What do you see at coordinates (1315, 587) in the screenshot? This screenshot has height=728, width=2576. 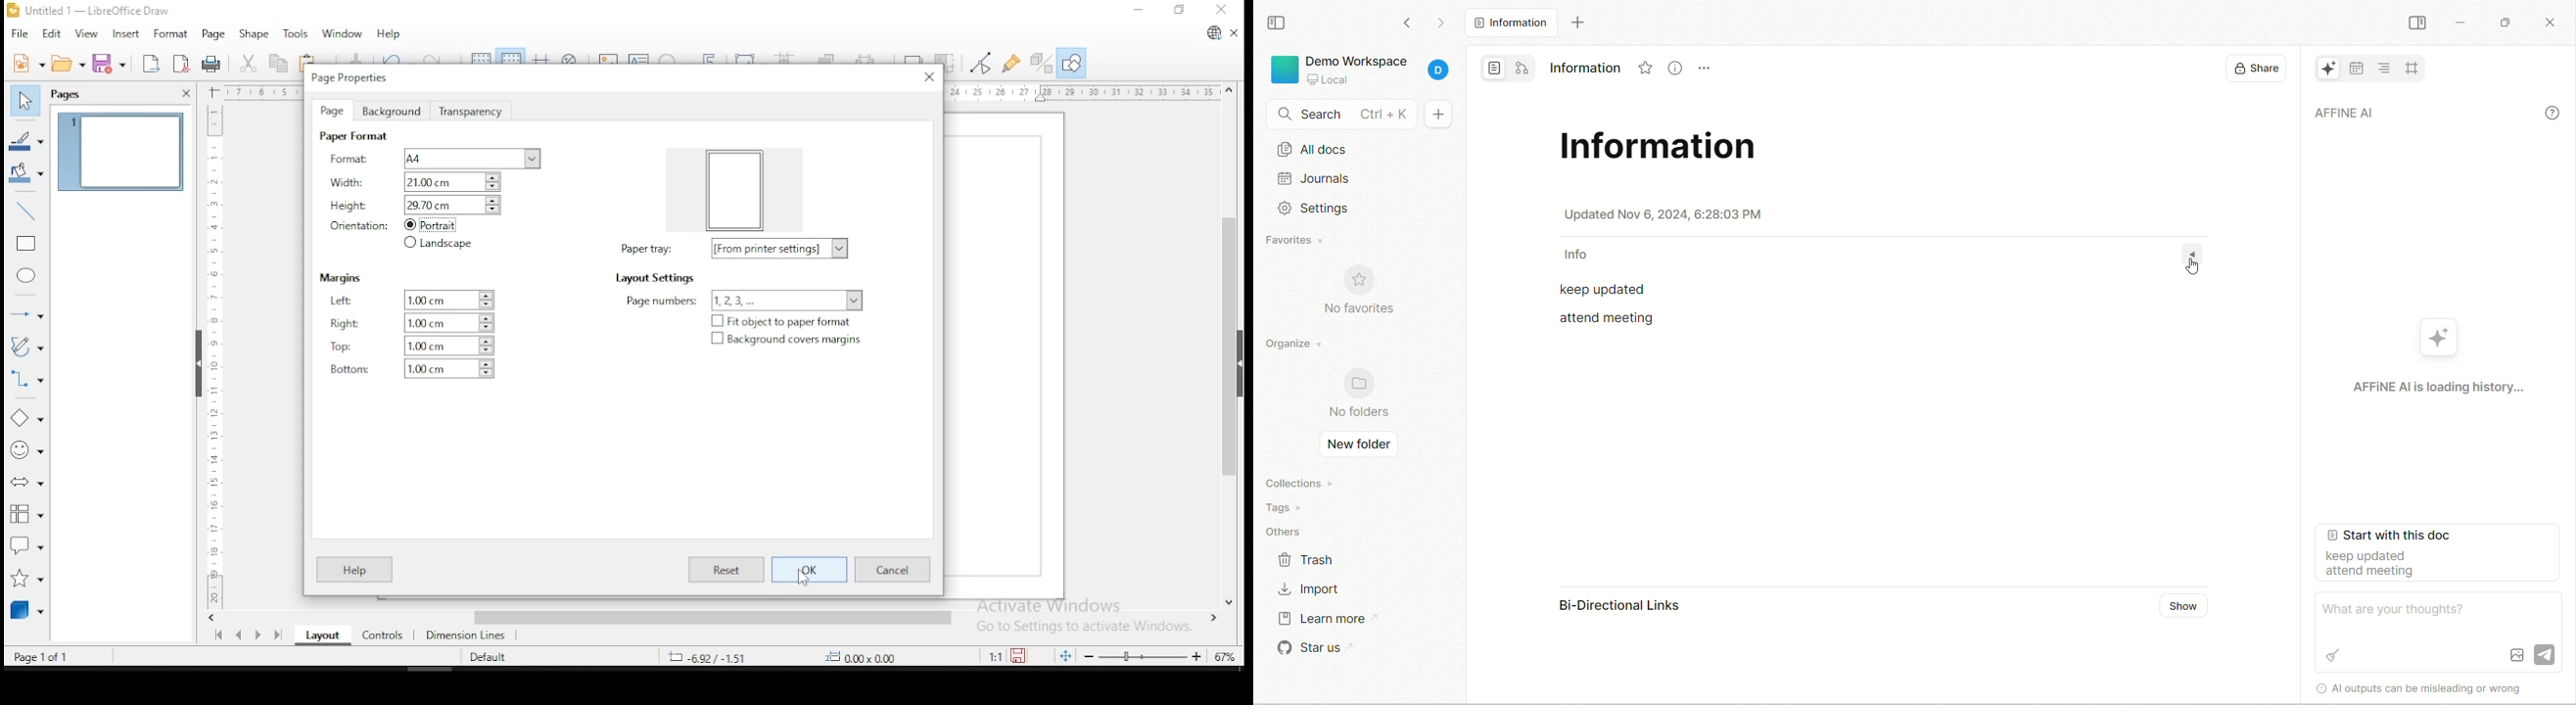 I see `import` at bounding box center [1315, 587].